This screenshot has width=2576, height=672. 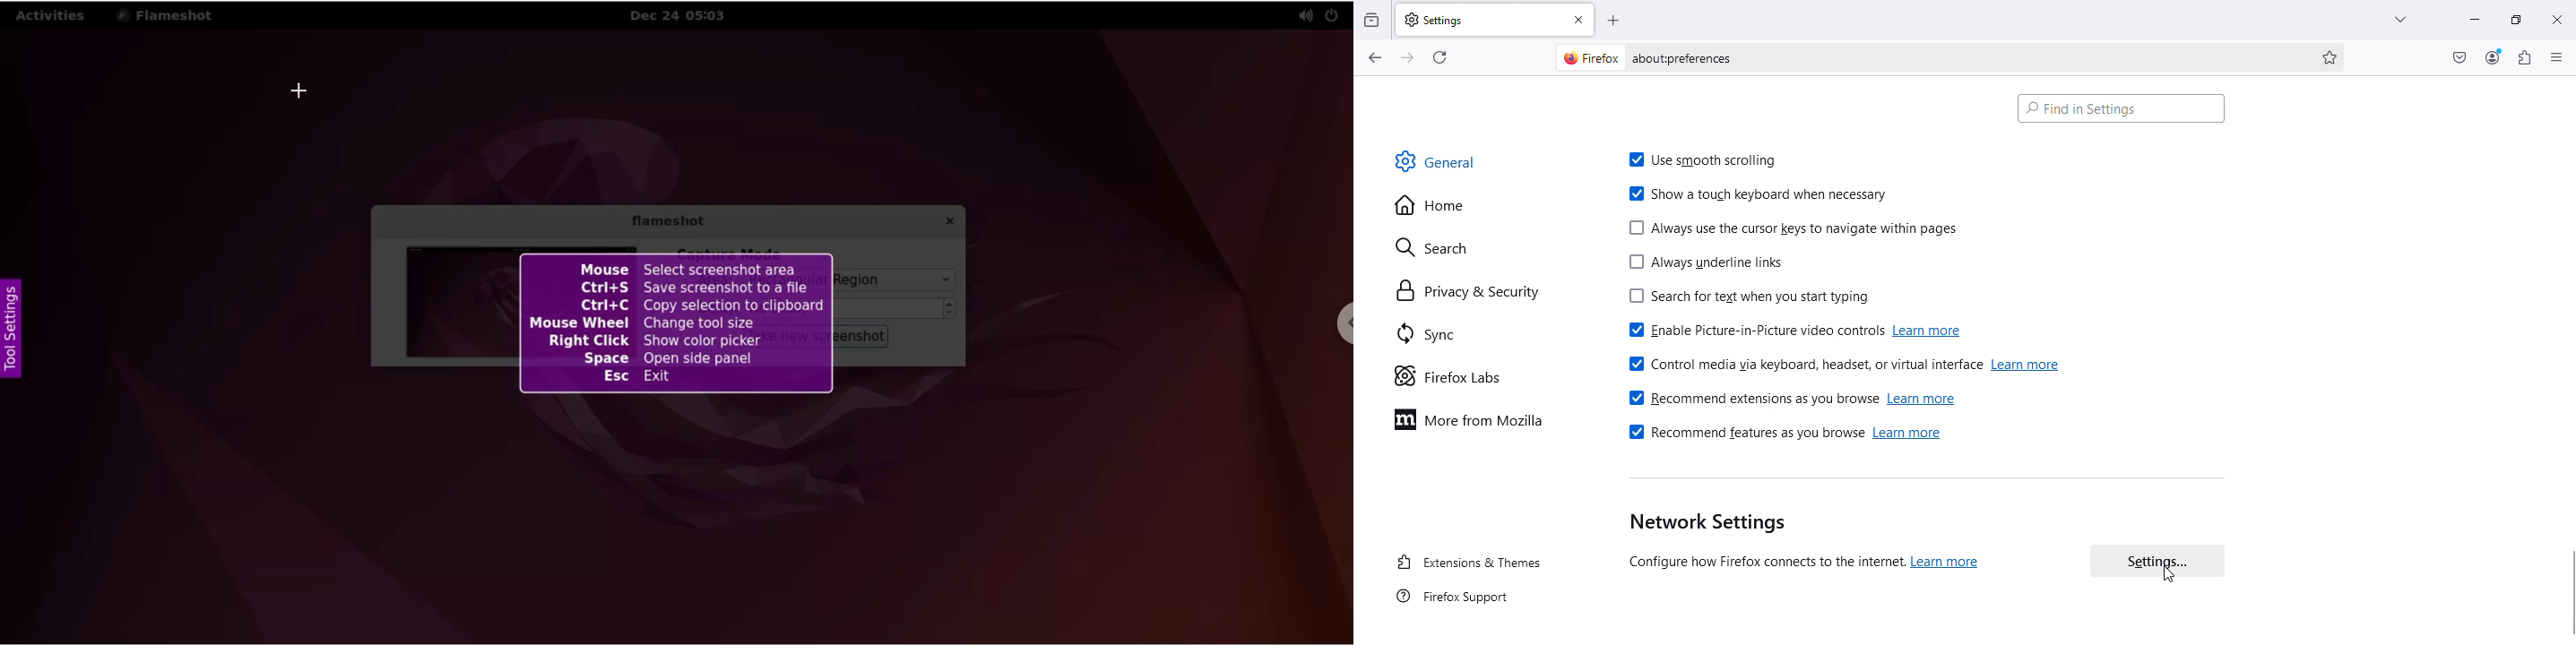 I want to click on General, so click(x=1441, y=160).